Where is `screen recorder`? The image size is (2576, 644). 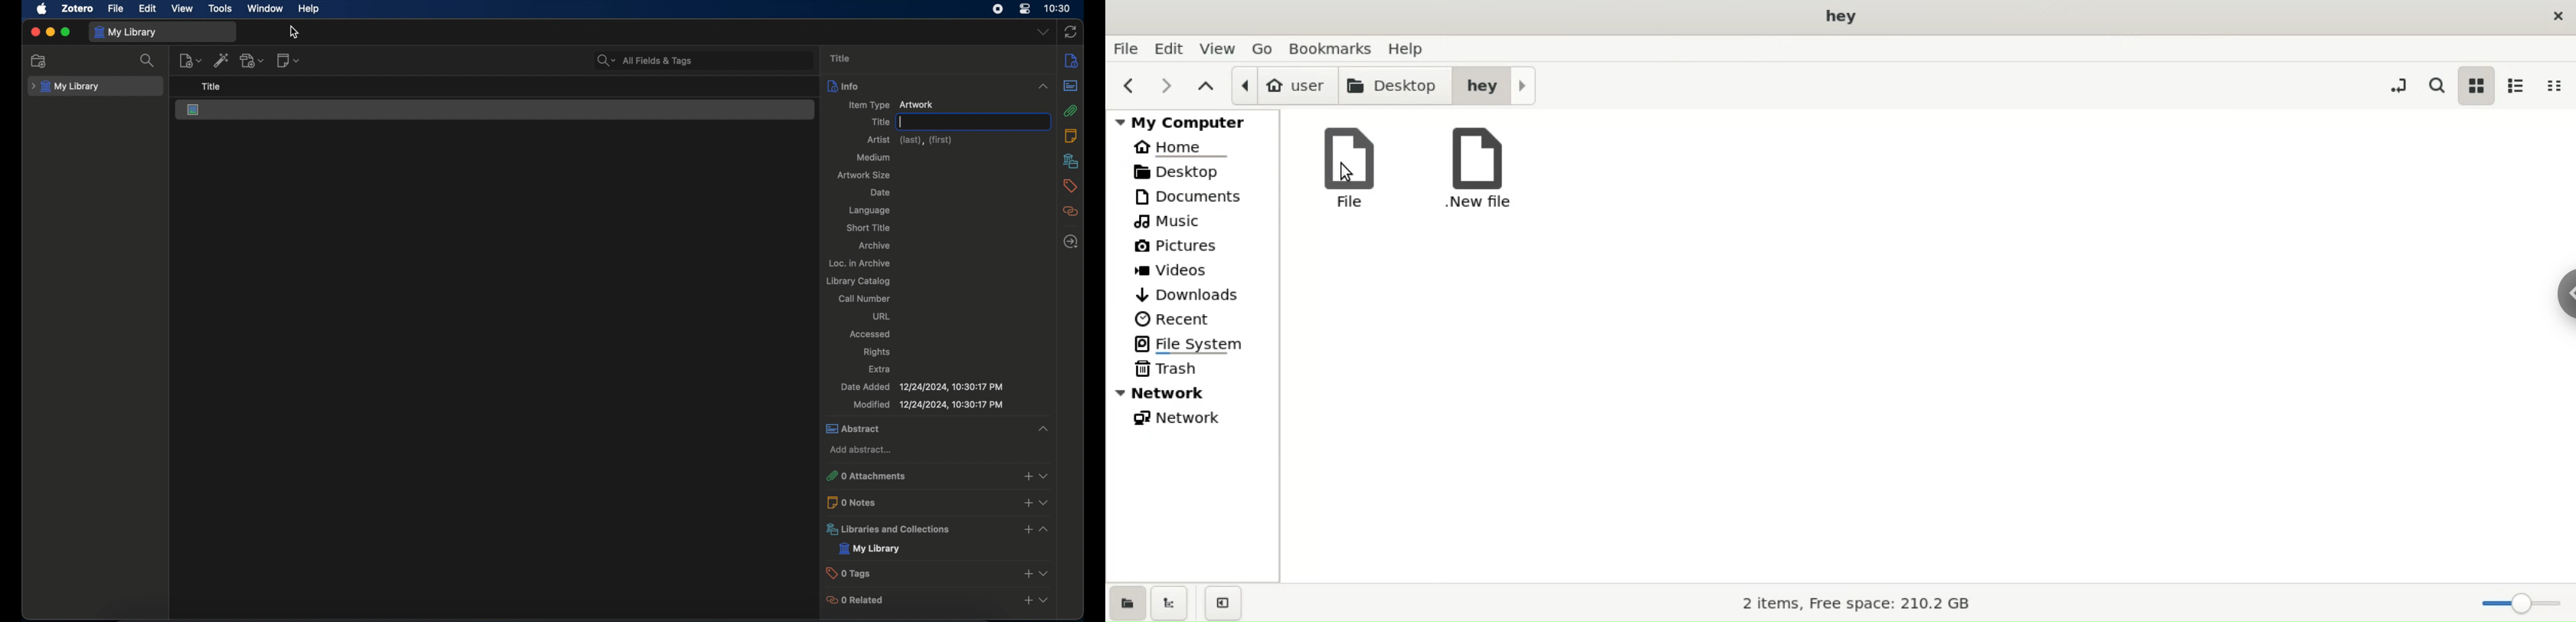
screen recorder is located at coordinates (998, 9).